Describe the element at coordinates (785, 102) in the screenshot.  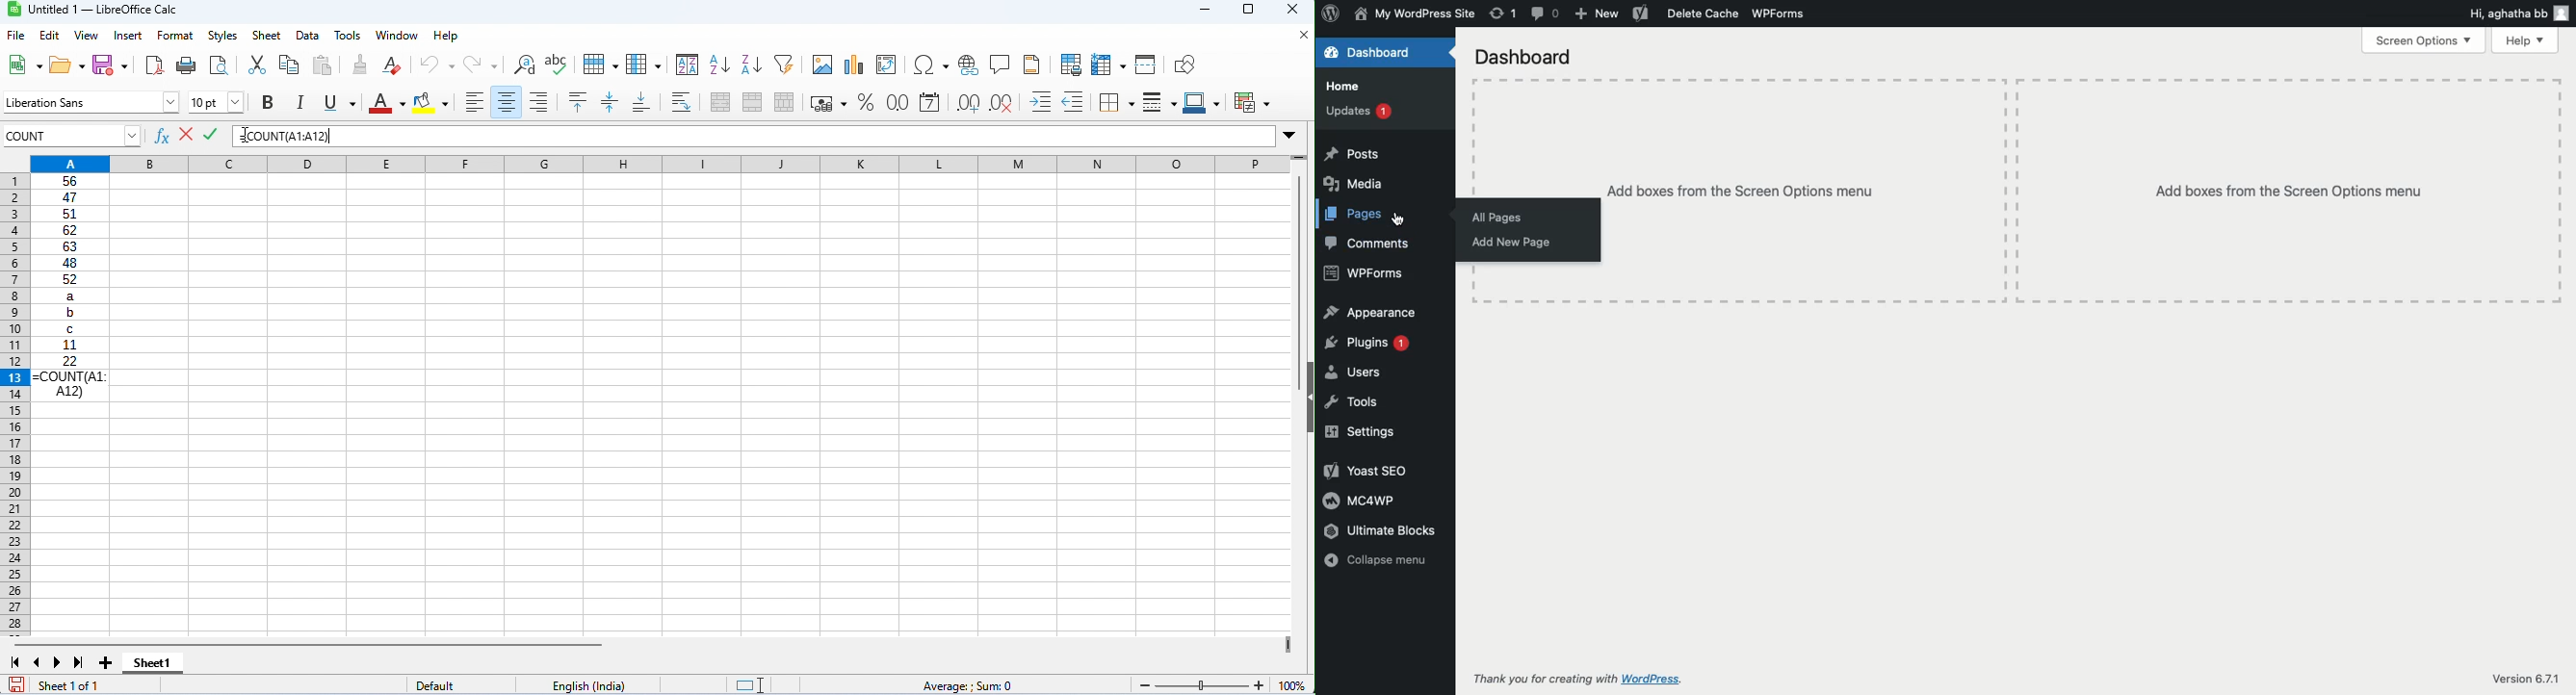
I see `unmerge cells` at that location.